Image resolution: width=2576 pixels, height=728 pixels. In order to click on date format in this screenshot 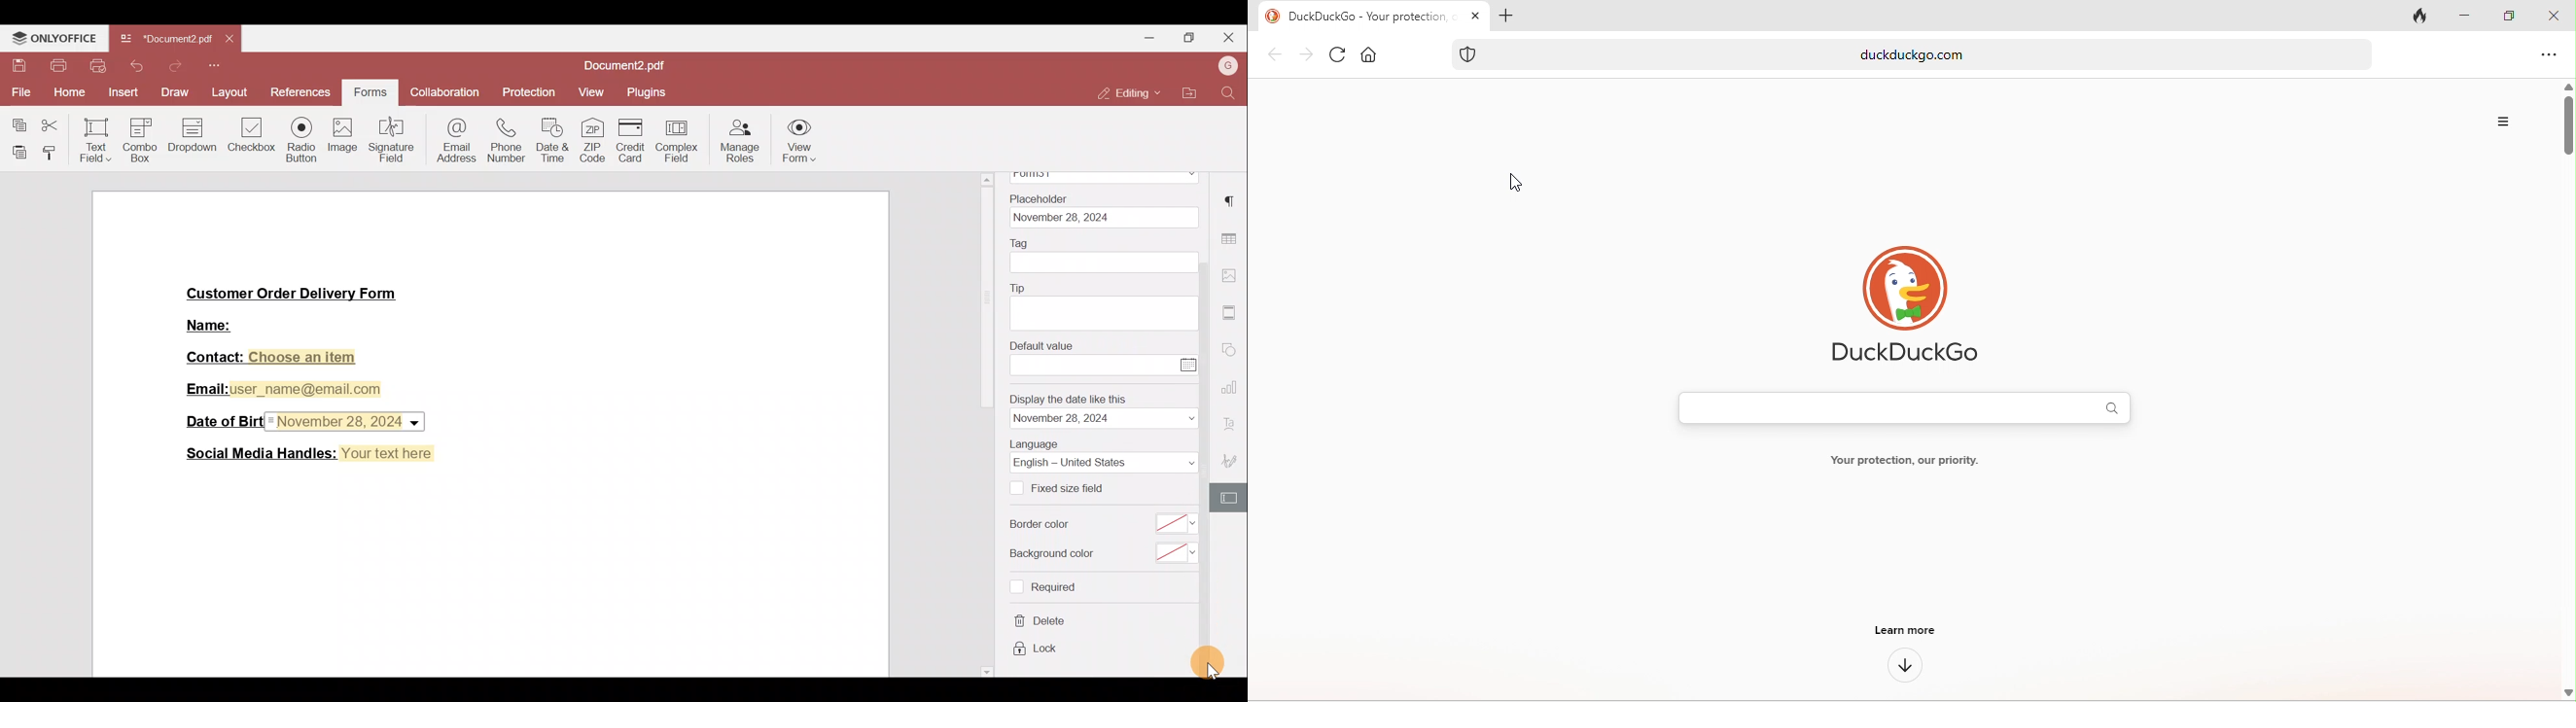, I will do `click(1105, 418)`.